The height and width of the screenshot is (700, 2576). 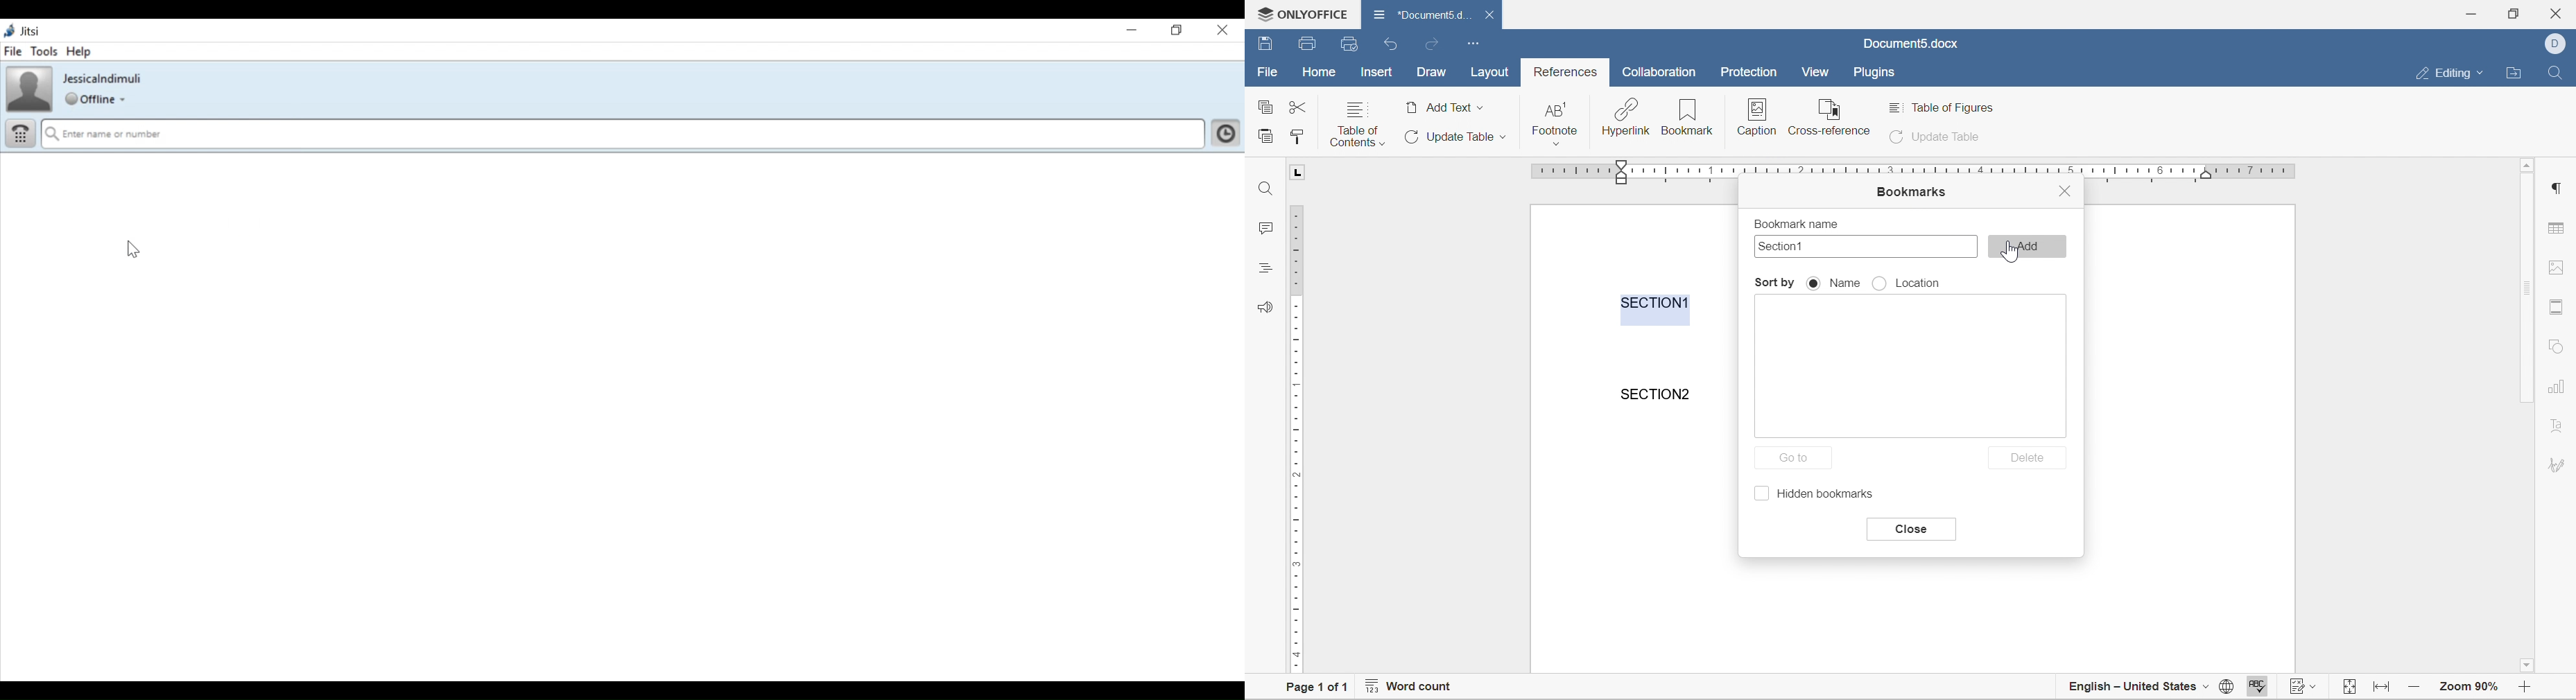 What do you see at coordinates (1756, 118) in the screenshot?
I see `insert caption` at bounding box center [1756, 118].